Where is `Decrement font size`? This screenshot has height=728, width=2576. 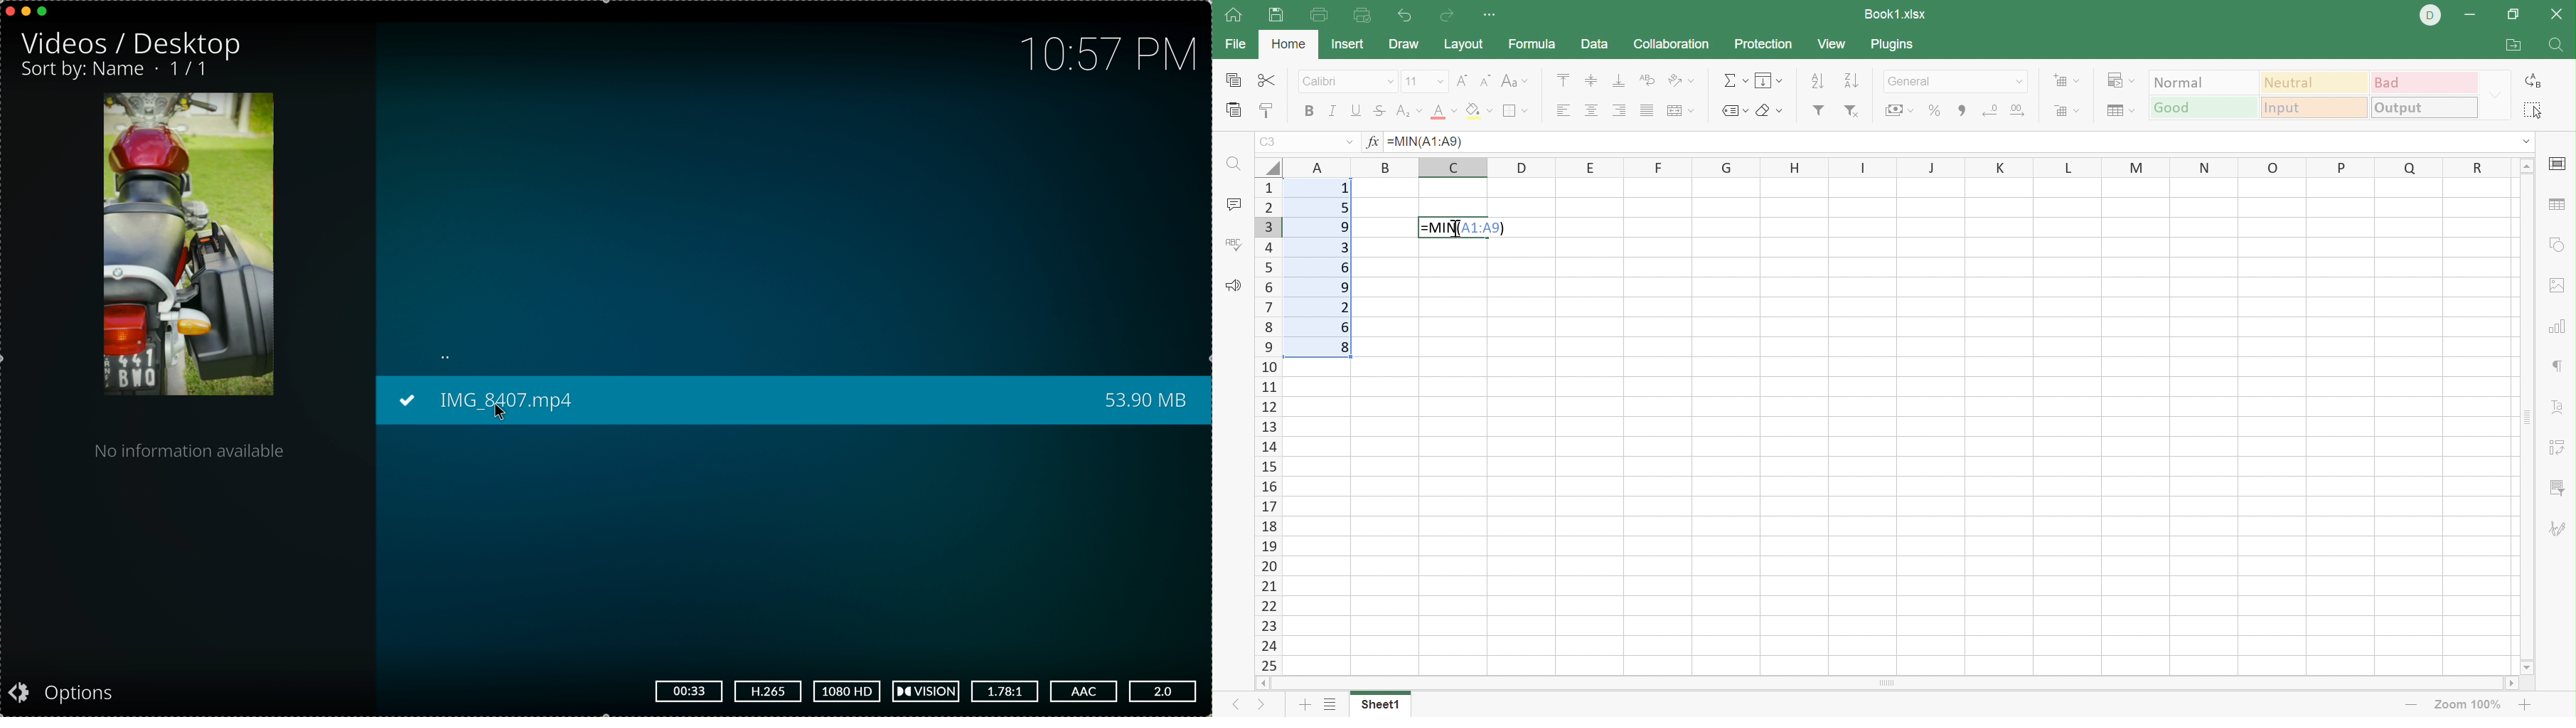
Decrement font size is located at coordinates (1486, 81).